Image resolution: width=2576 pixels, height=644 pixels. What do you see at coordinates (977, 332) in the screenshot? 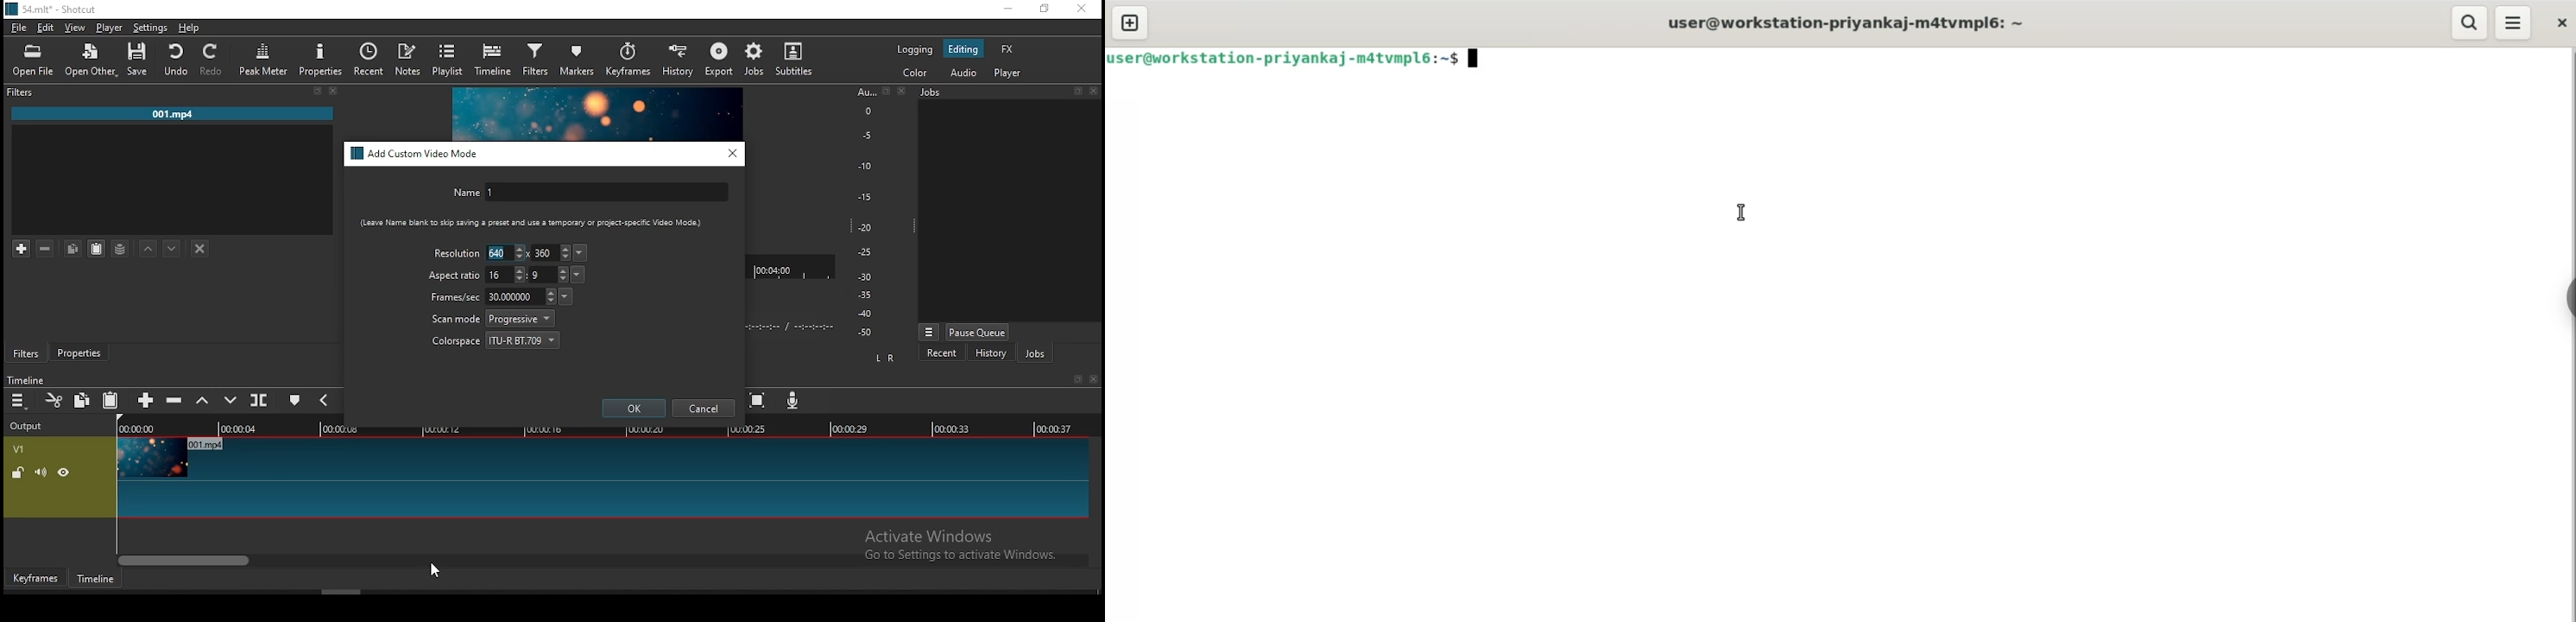
I see `pause queue` at bounding box center [977, 332].